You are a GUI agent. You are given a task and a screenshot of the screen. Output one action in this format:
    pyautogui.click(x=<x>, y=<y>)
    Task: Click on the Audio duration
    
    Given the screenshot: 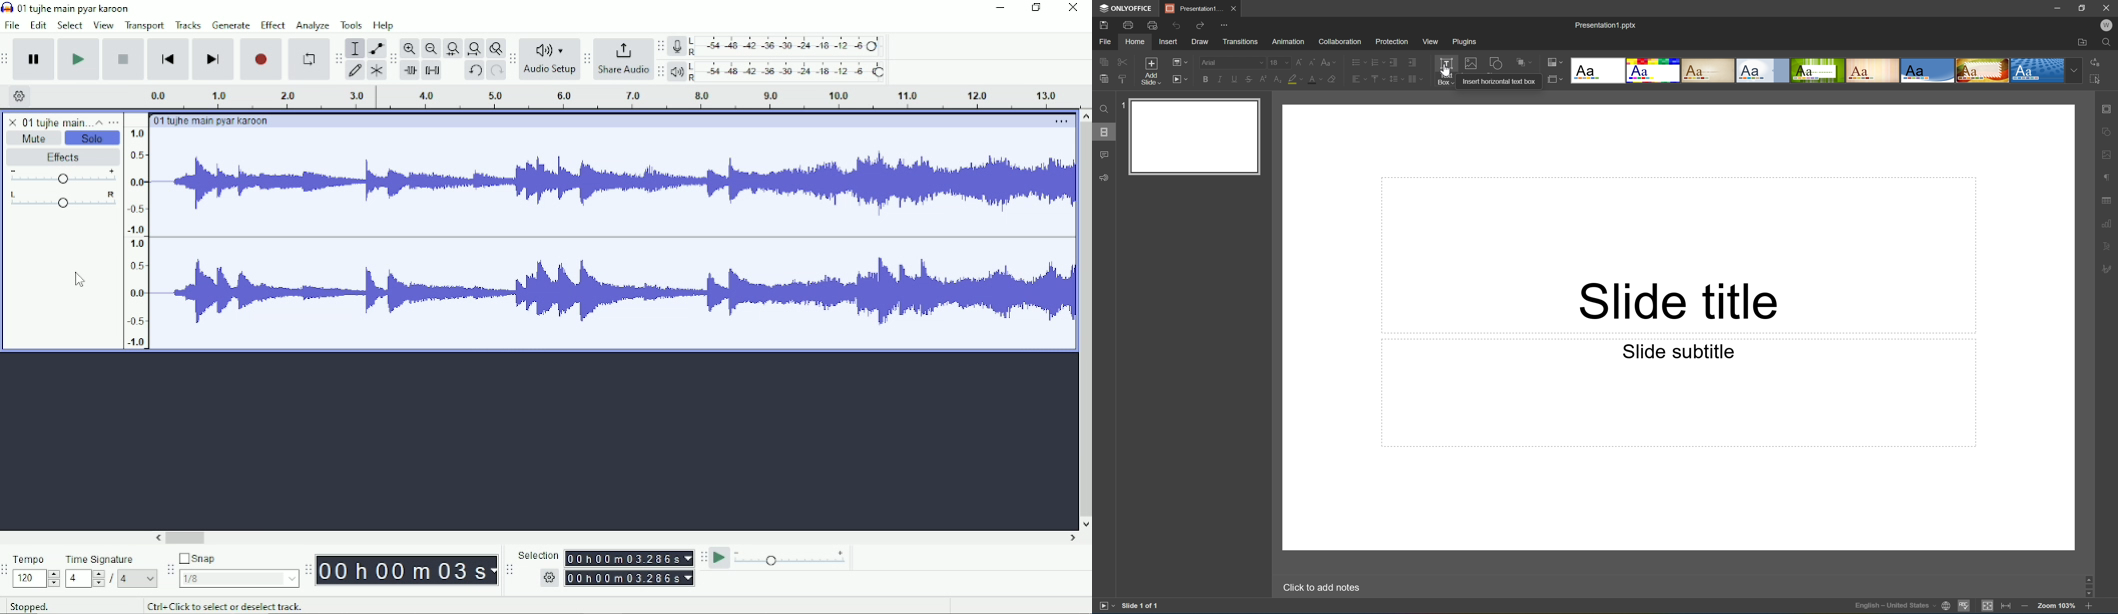 What is the action you would take?
    pyautogui.click(x=606, y=96)
    